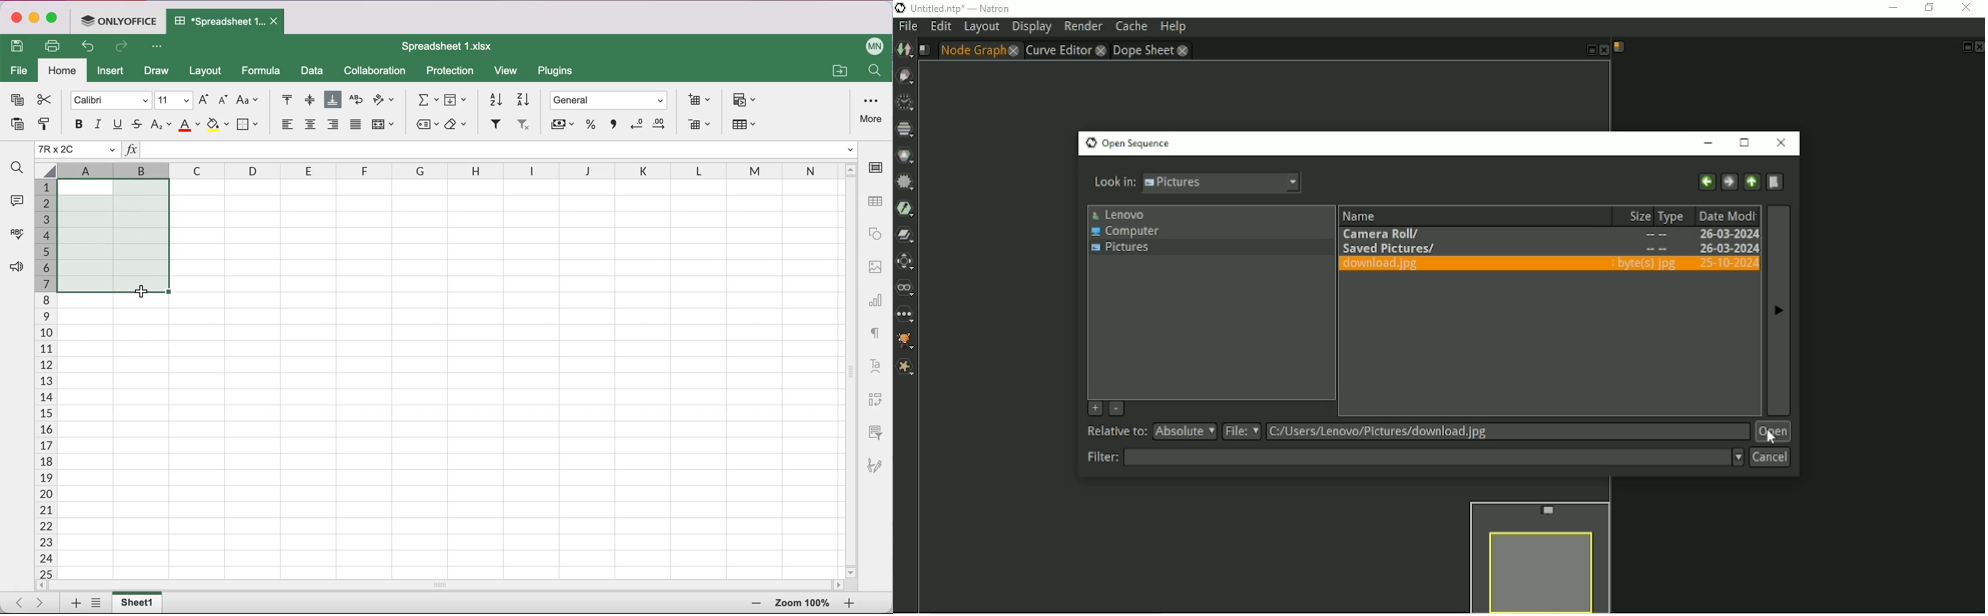 This screenshot has width=1988, height=616. What do you see at coordinates (160, 47) in the screenshot?
I see `customize quick access toolbar` at bounding box center [160, 47].